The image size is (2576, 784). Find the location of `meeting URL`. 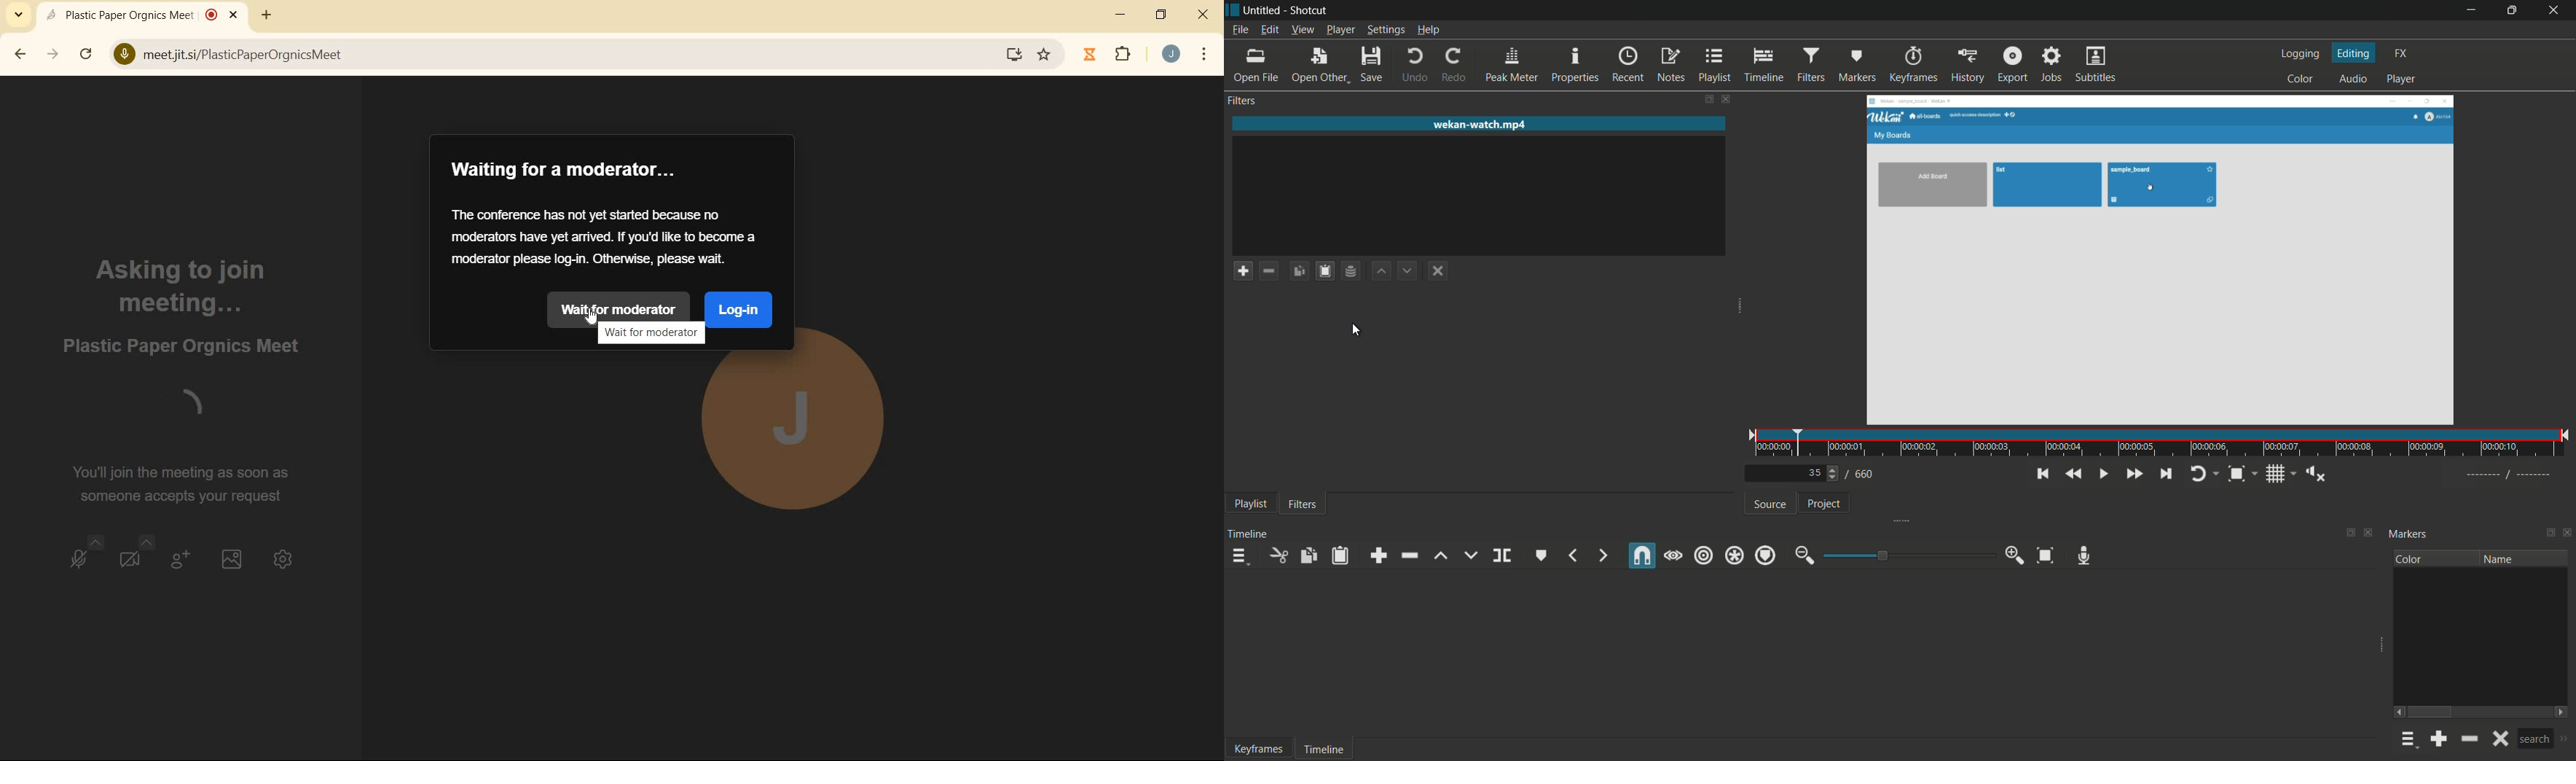

meeting URL is located at coordinates (244, 56).